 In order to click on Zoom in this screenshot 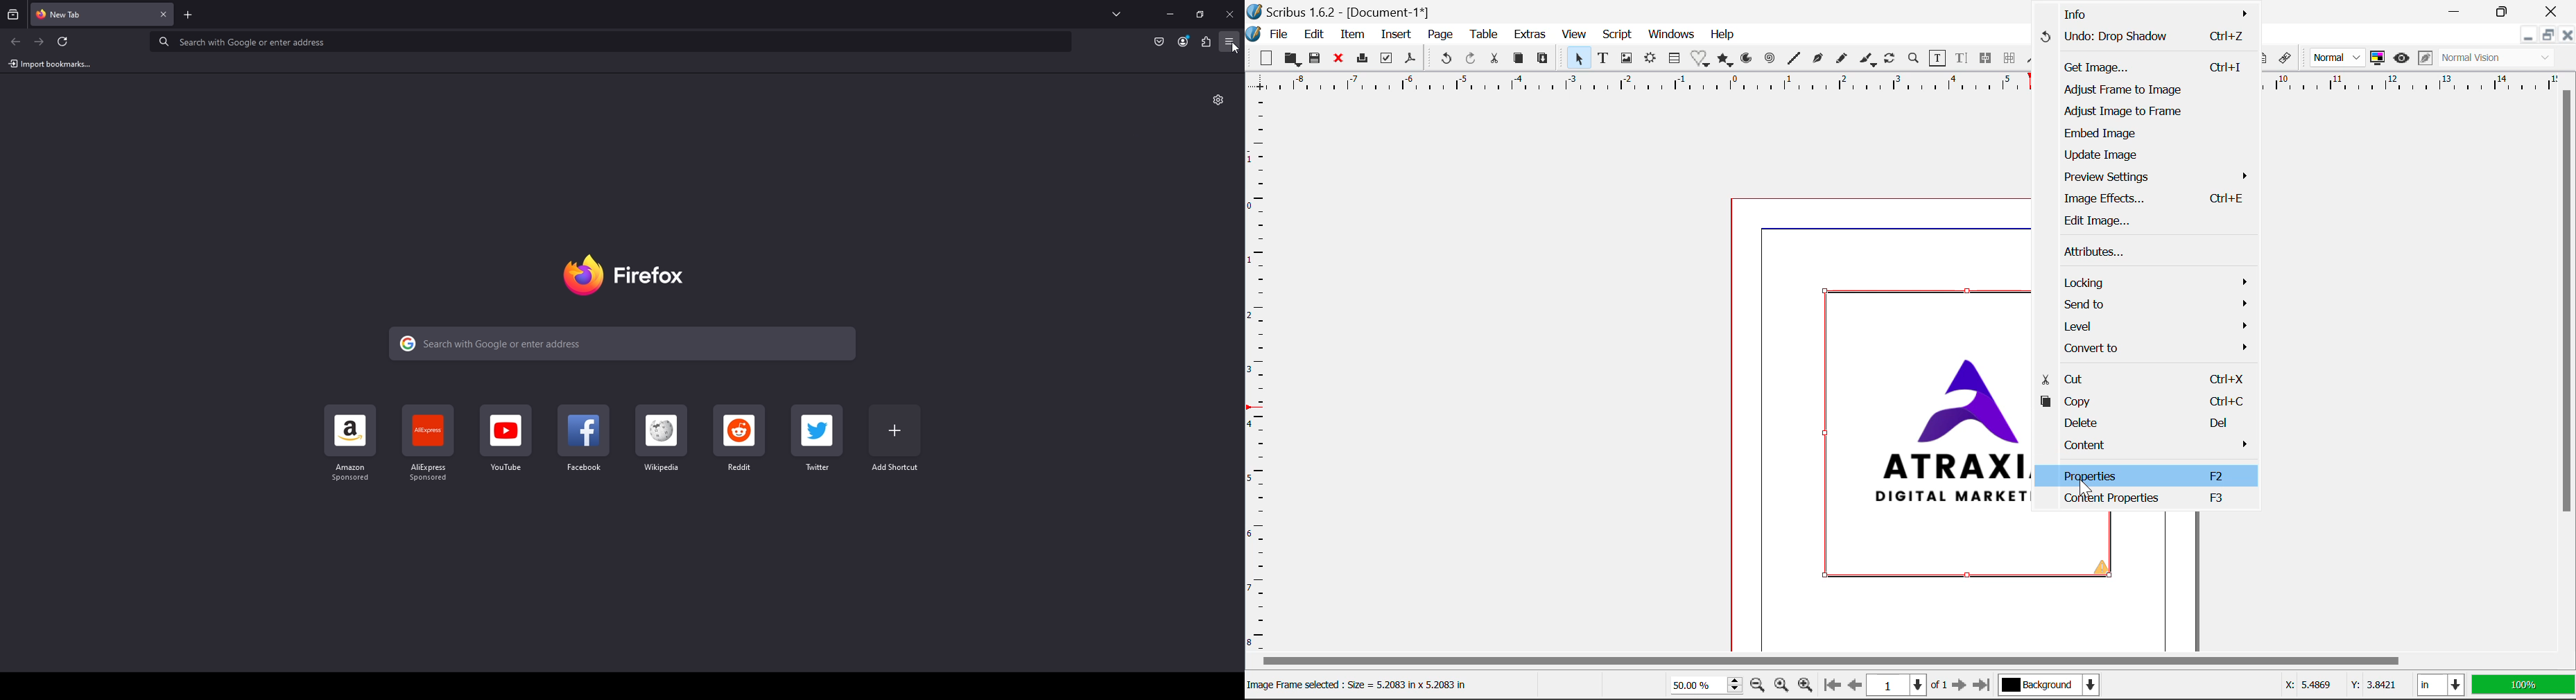, I will do `click(1915, 60)`.